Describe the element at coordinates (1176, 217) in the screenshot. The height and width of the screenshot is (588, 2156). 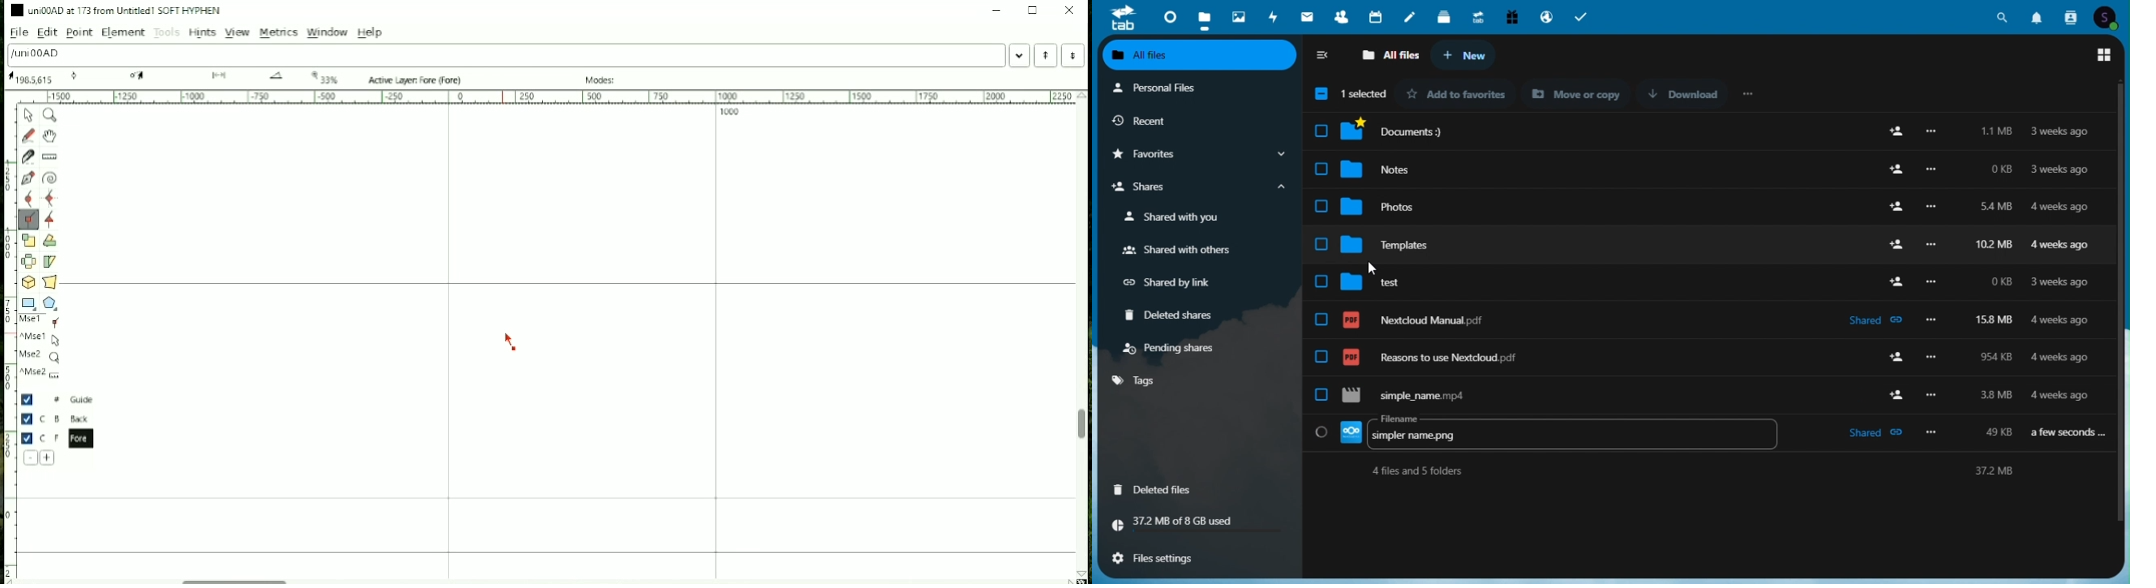
I see `shared with you` at that location.